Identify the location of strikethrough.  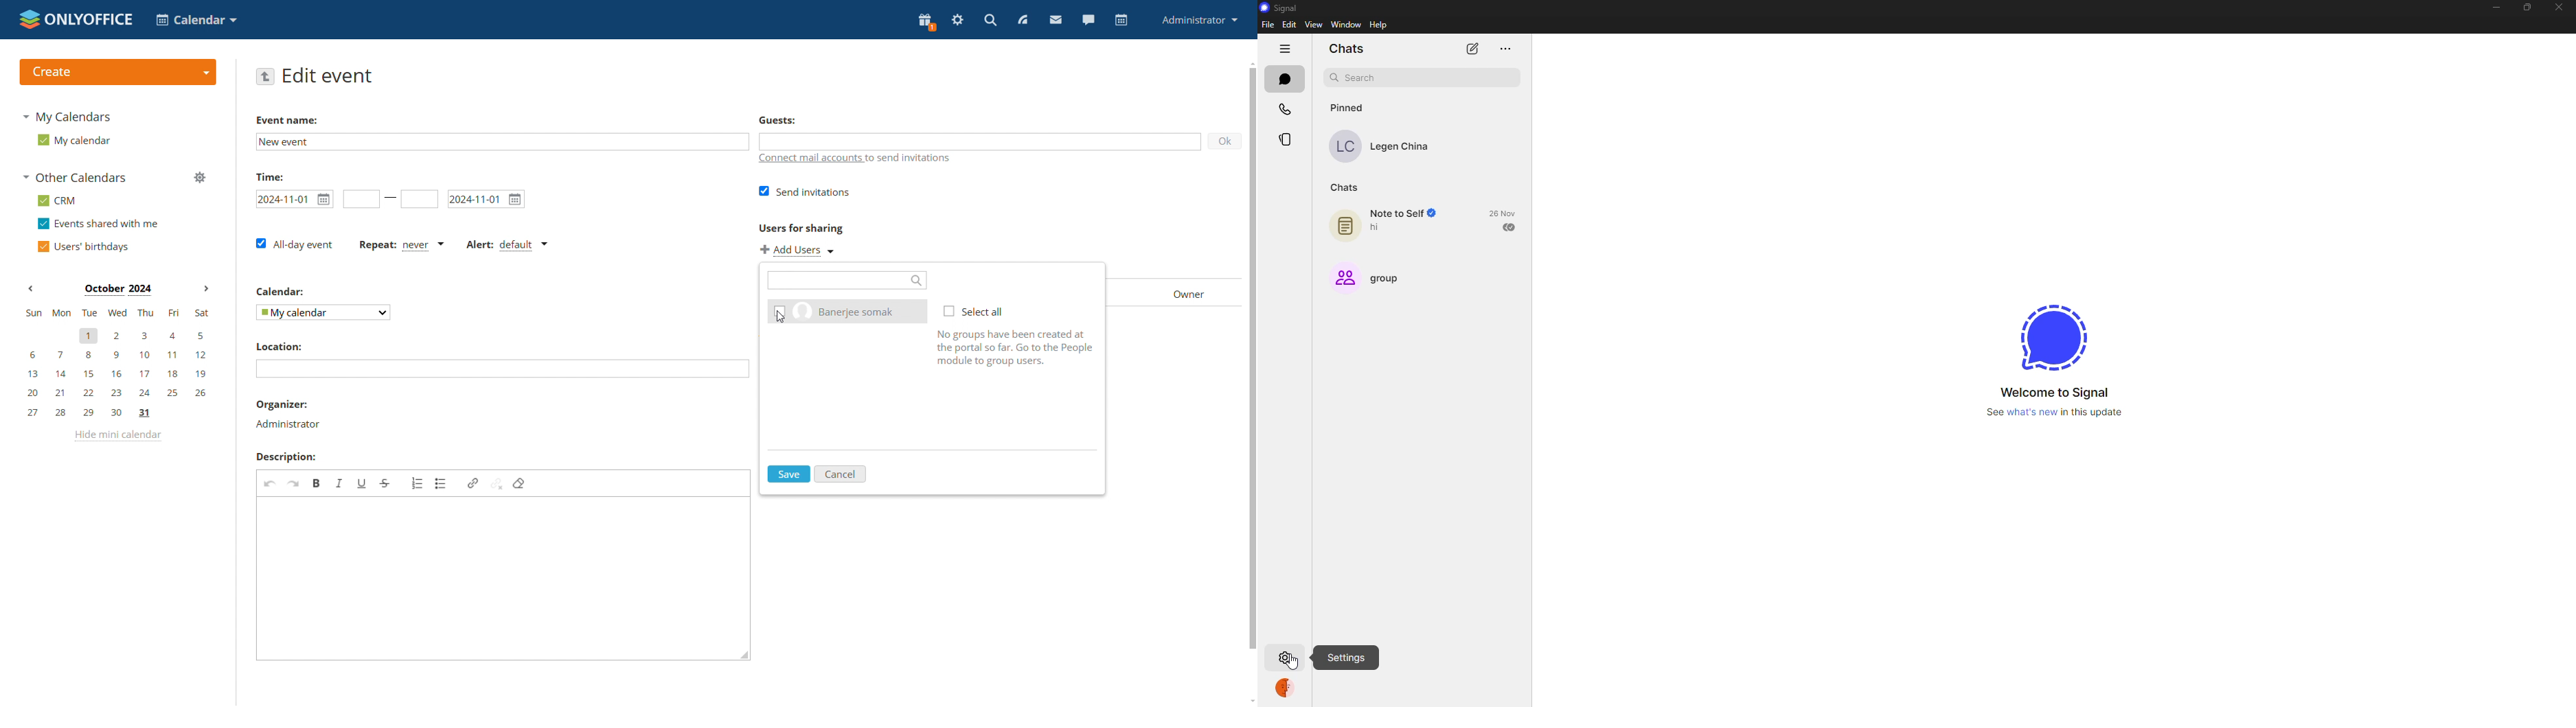
(384, 483).